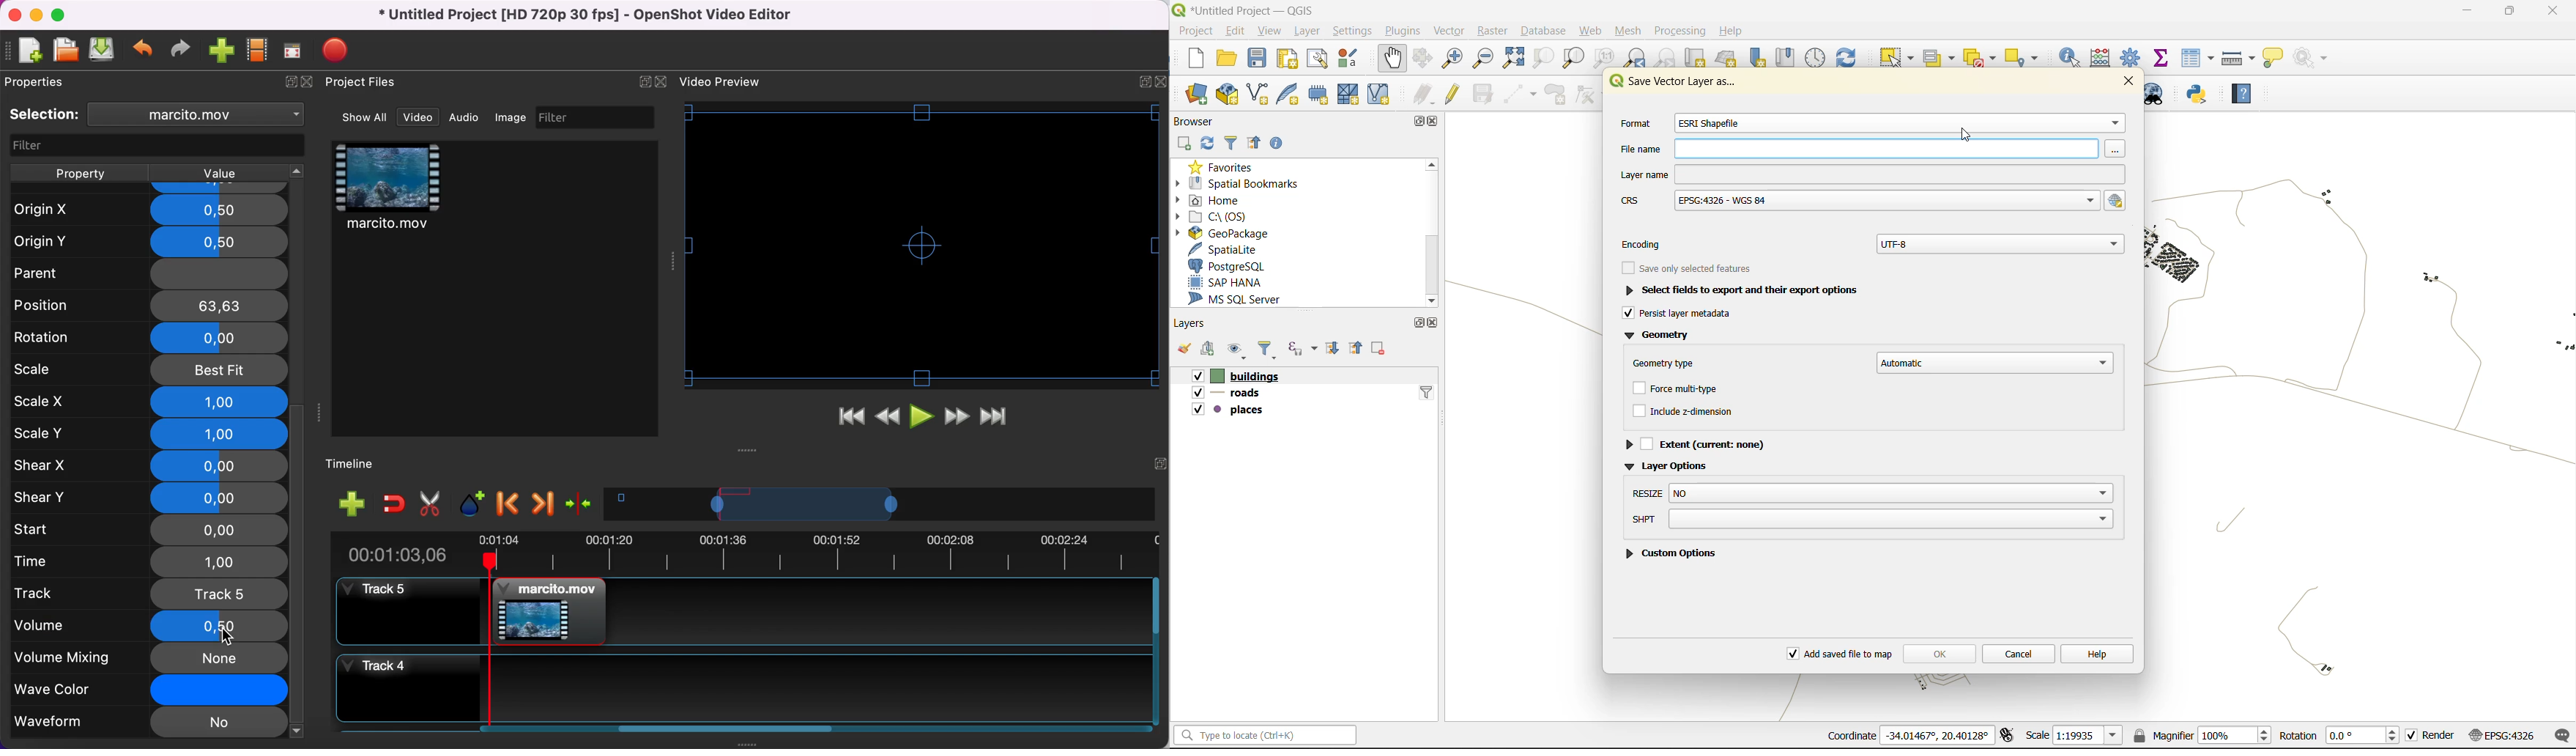 The image size is (2576, 756). I want to click on format, so click(1868, 124).